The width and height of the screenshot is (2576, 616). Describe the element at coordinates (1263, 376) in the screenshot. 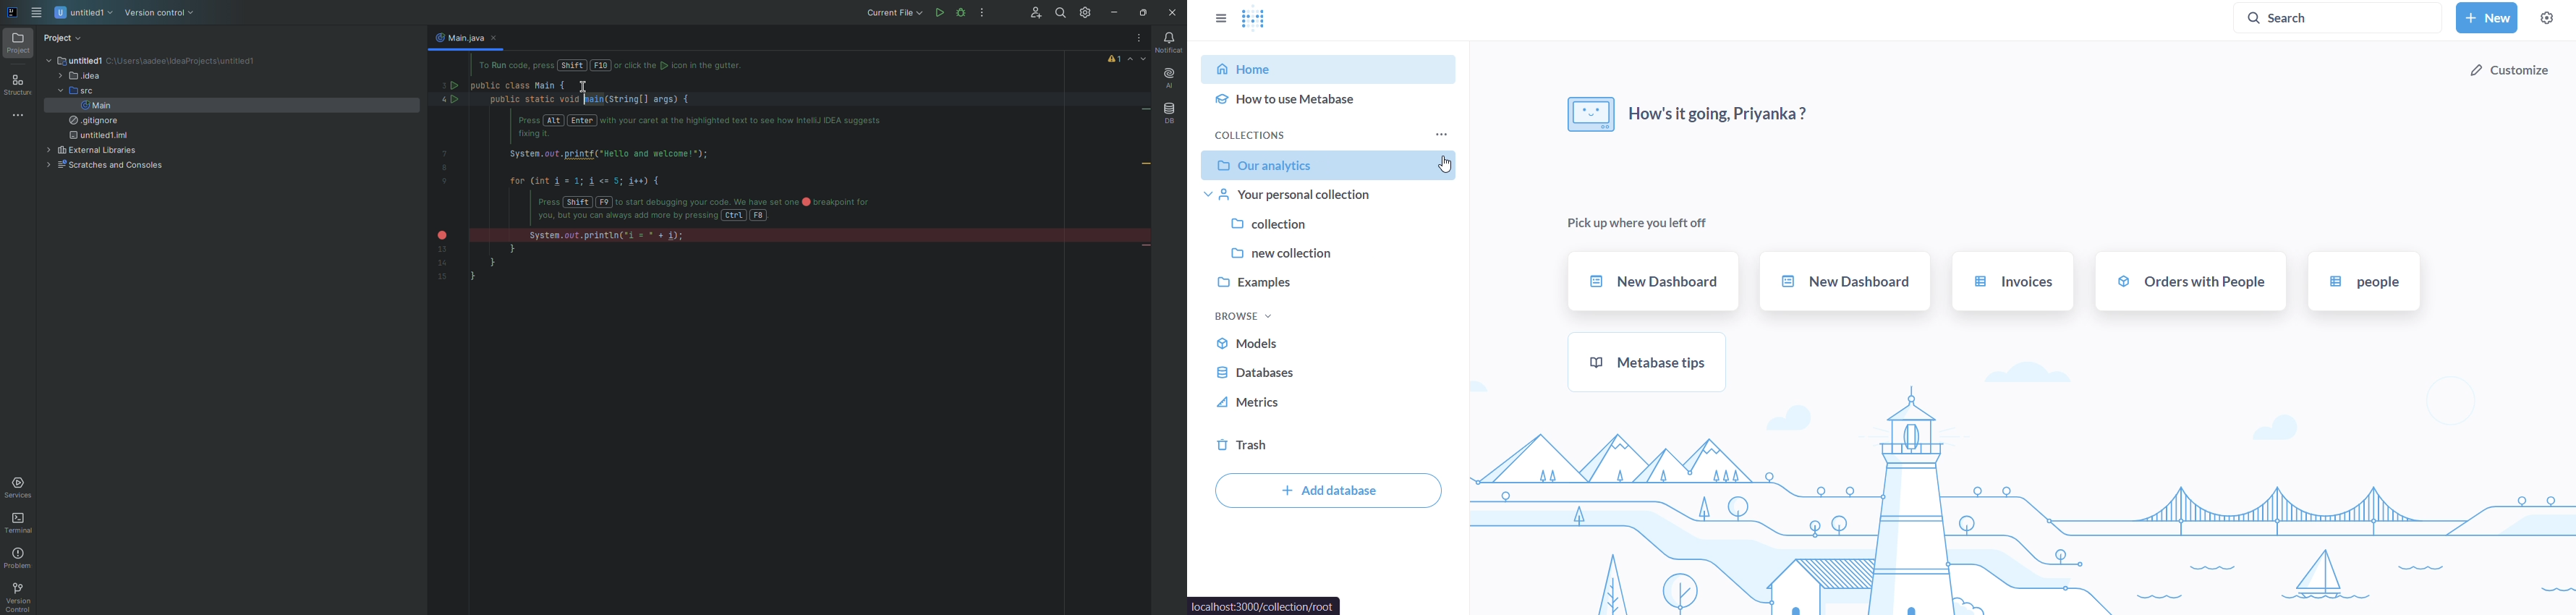

I see `database` at that location.